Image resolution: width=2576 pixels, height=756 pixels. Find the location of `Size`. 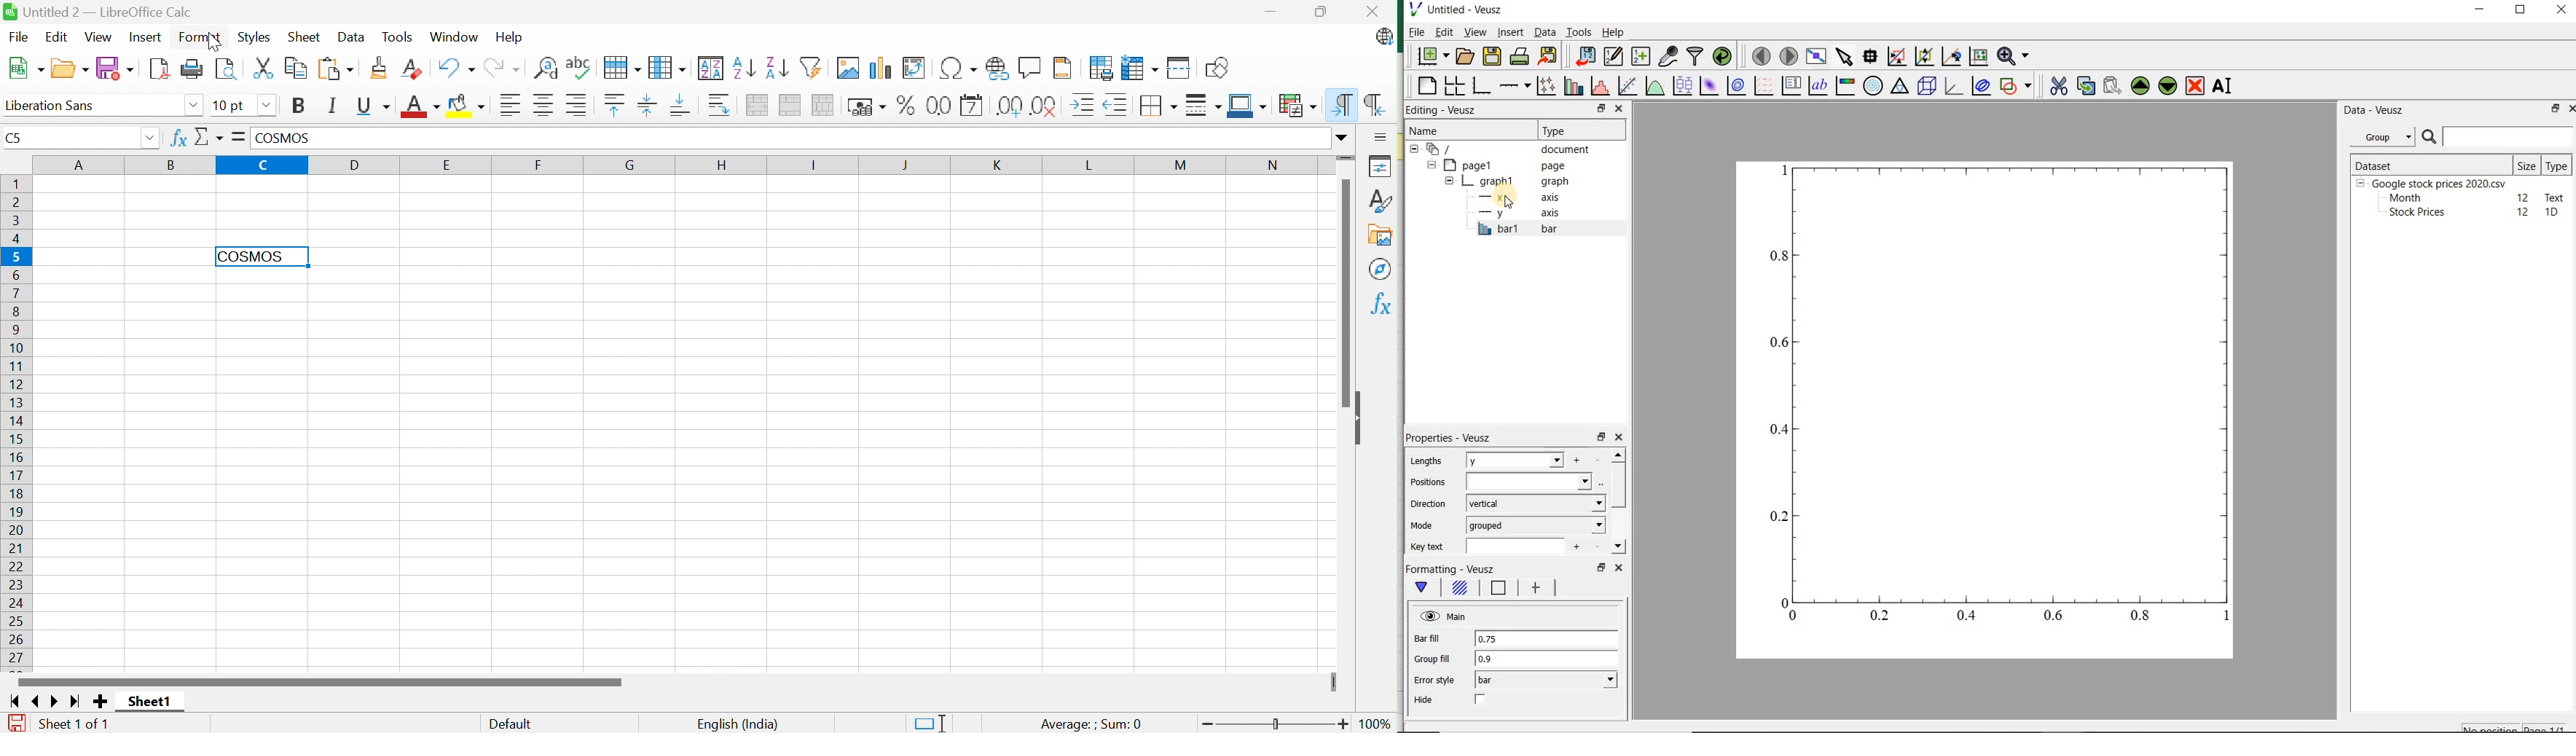

Size is located at coordinates (2527, 164).